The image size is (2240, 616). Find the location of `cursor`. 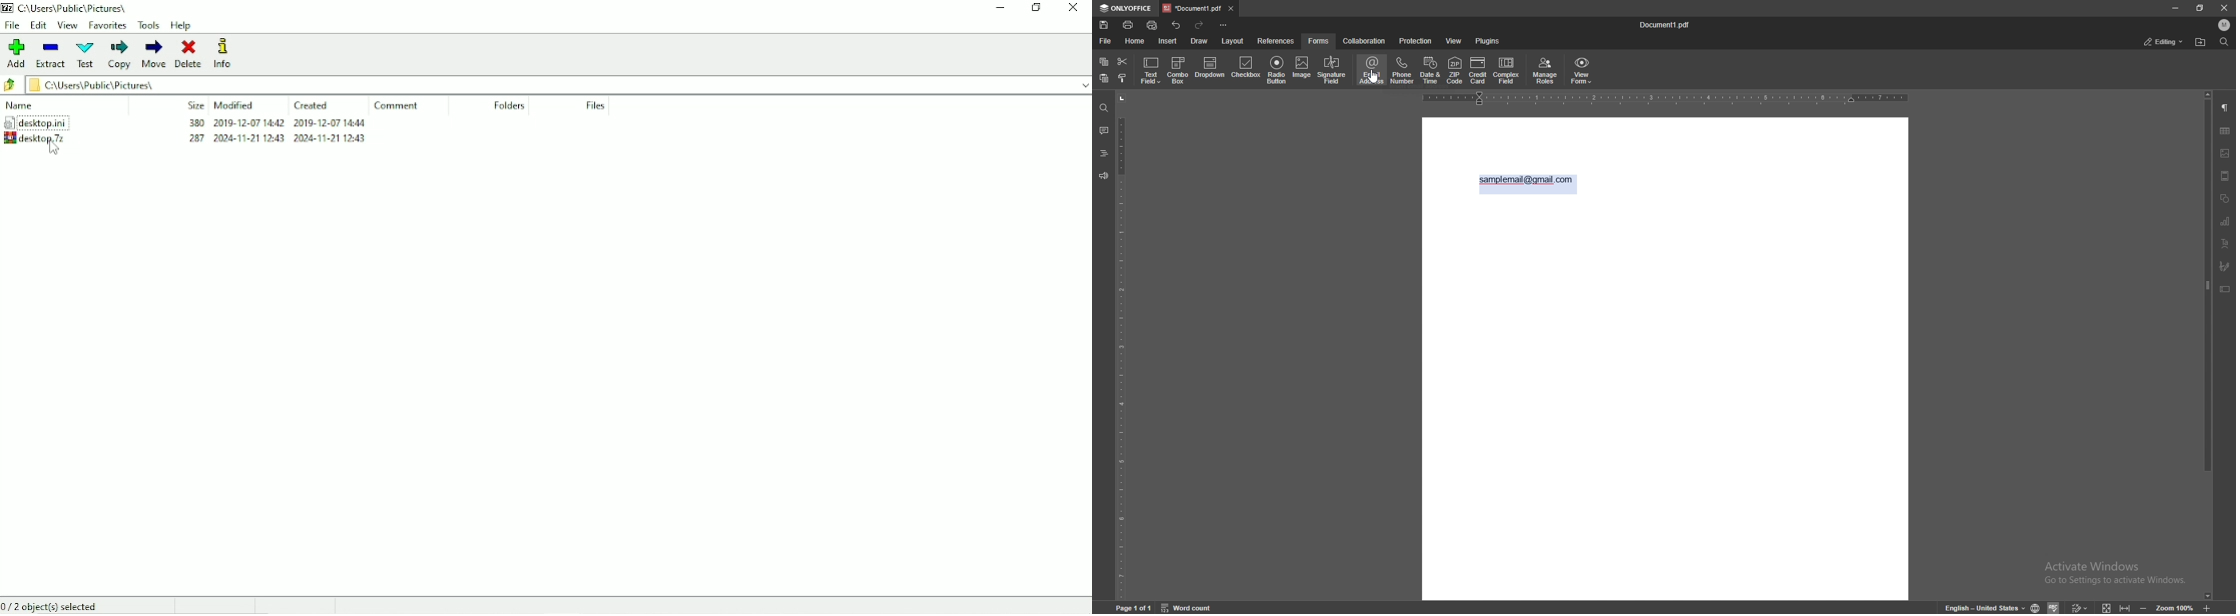

cursor is located at coordinates (1374, 83).